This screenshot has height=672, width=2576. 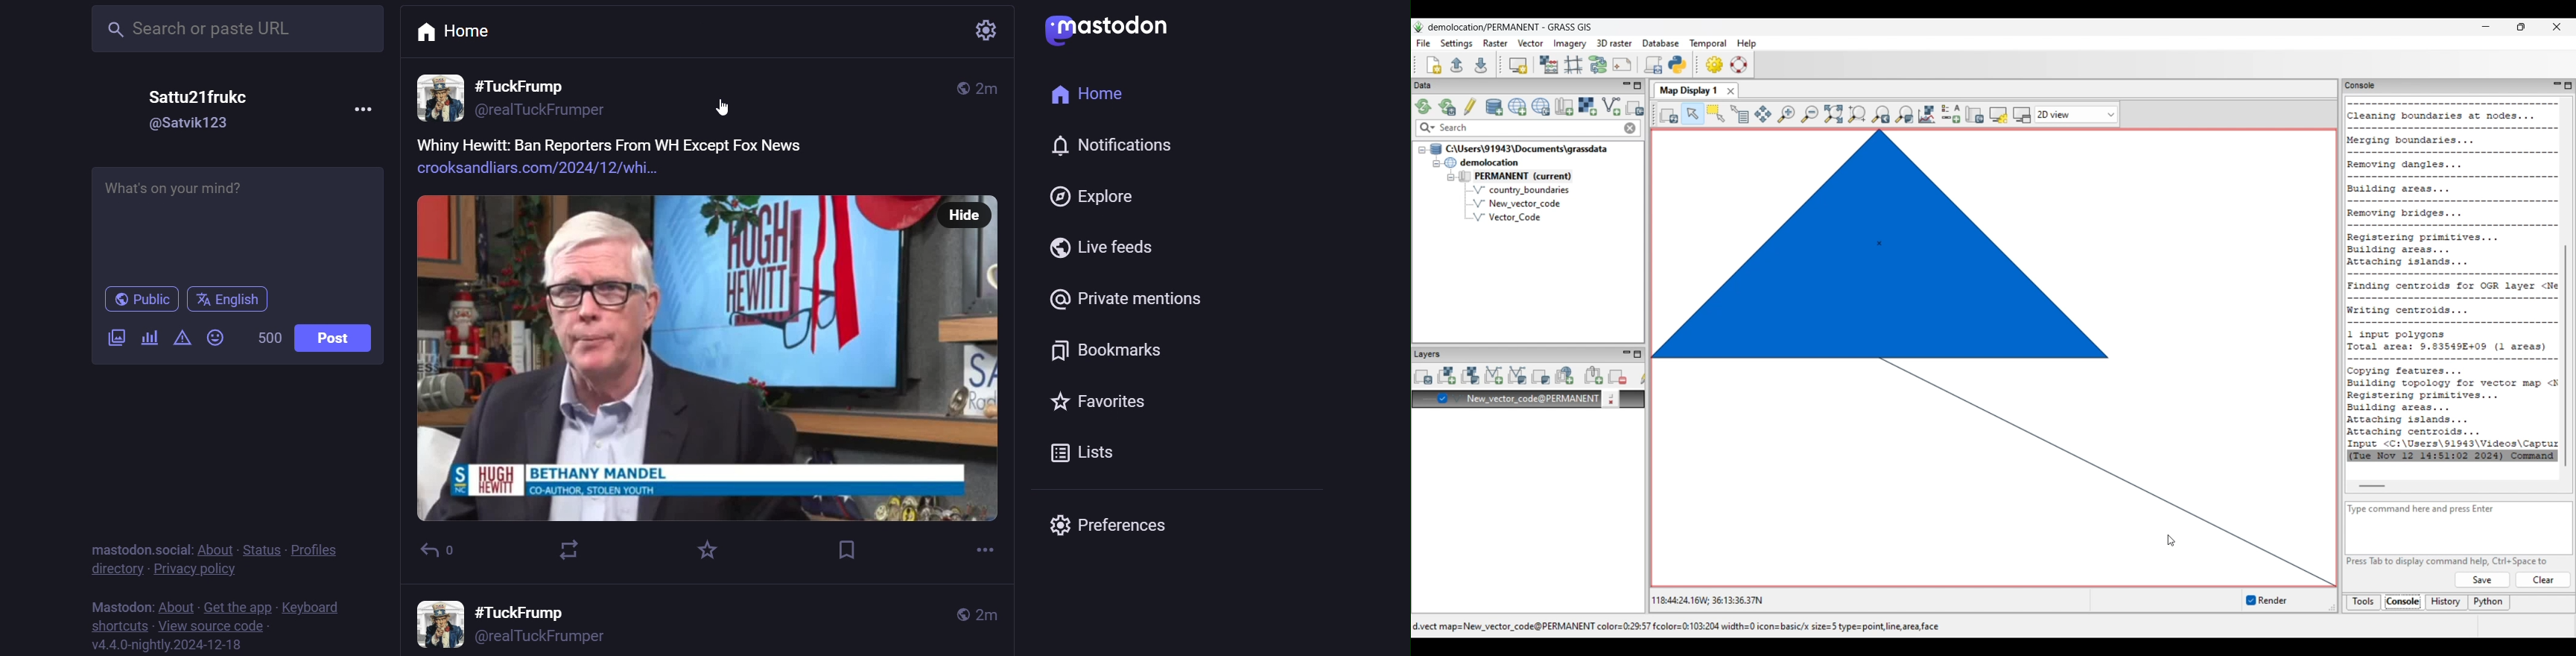 What do you see at coordinates (215, 338) in the screenshot?
I see `emoji` at bounding box center [215, 338].